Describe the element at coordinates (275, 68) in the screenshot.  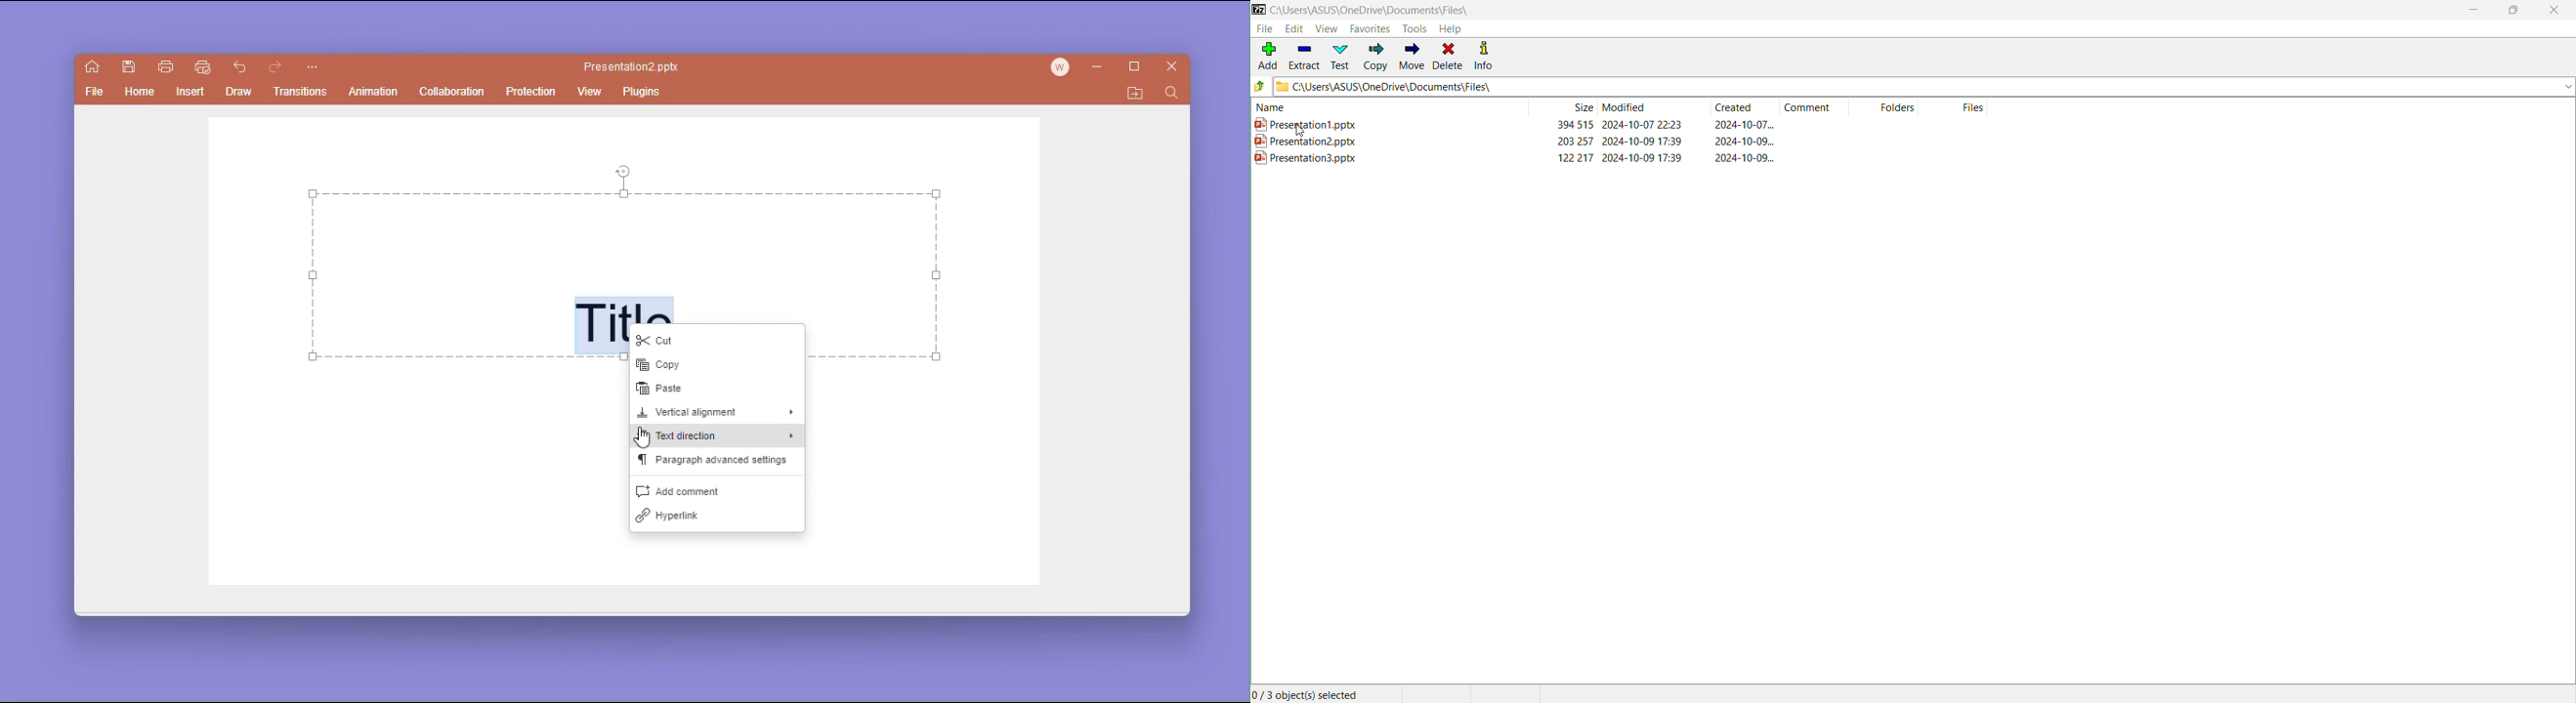
I see `go forward` at that location.